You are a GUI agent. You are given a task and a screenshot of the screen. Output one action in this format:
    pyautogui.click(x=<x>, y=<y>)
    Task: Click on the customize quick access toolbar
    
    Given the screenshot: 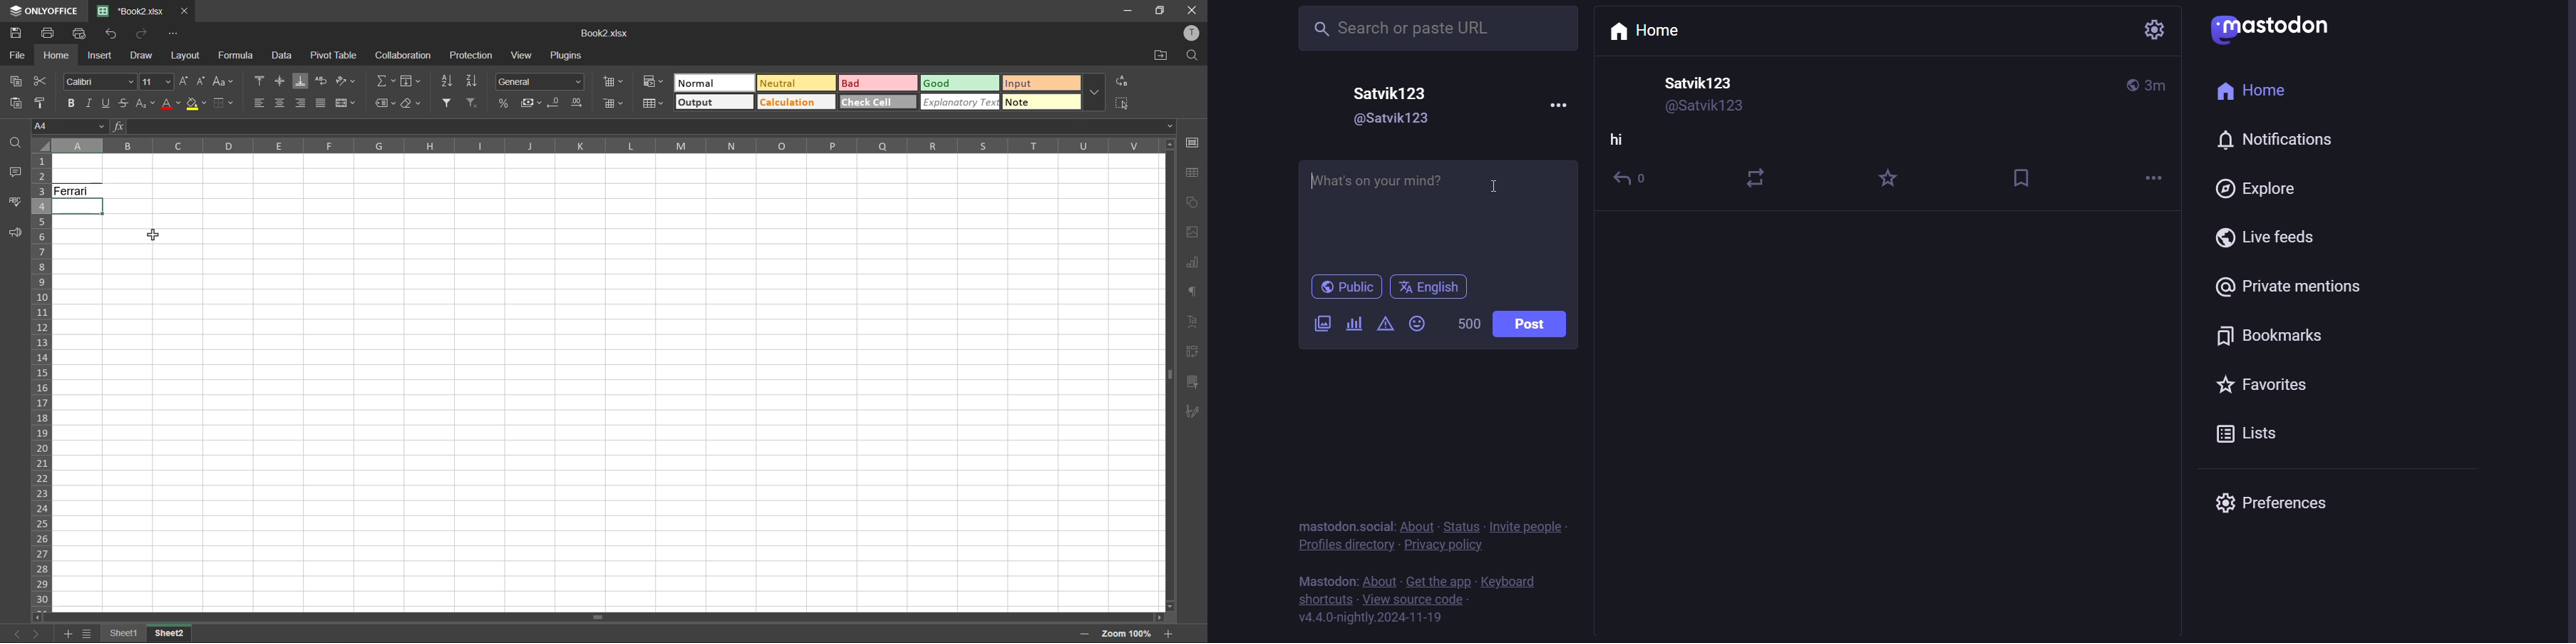 What is the action you would take?
    pyautogui.click(x=174, y=33)
    